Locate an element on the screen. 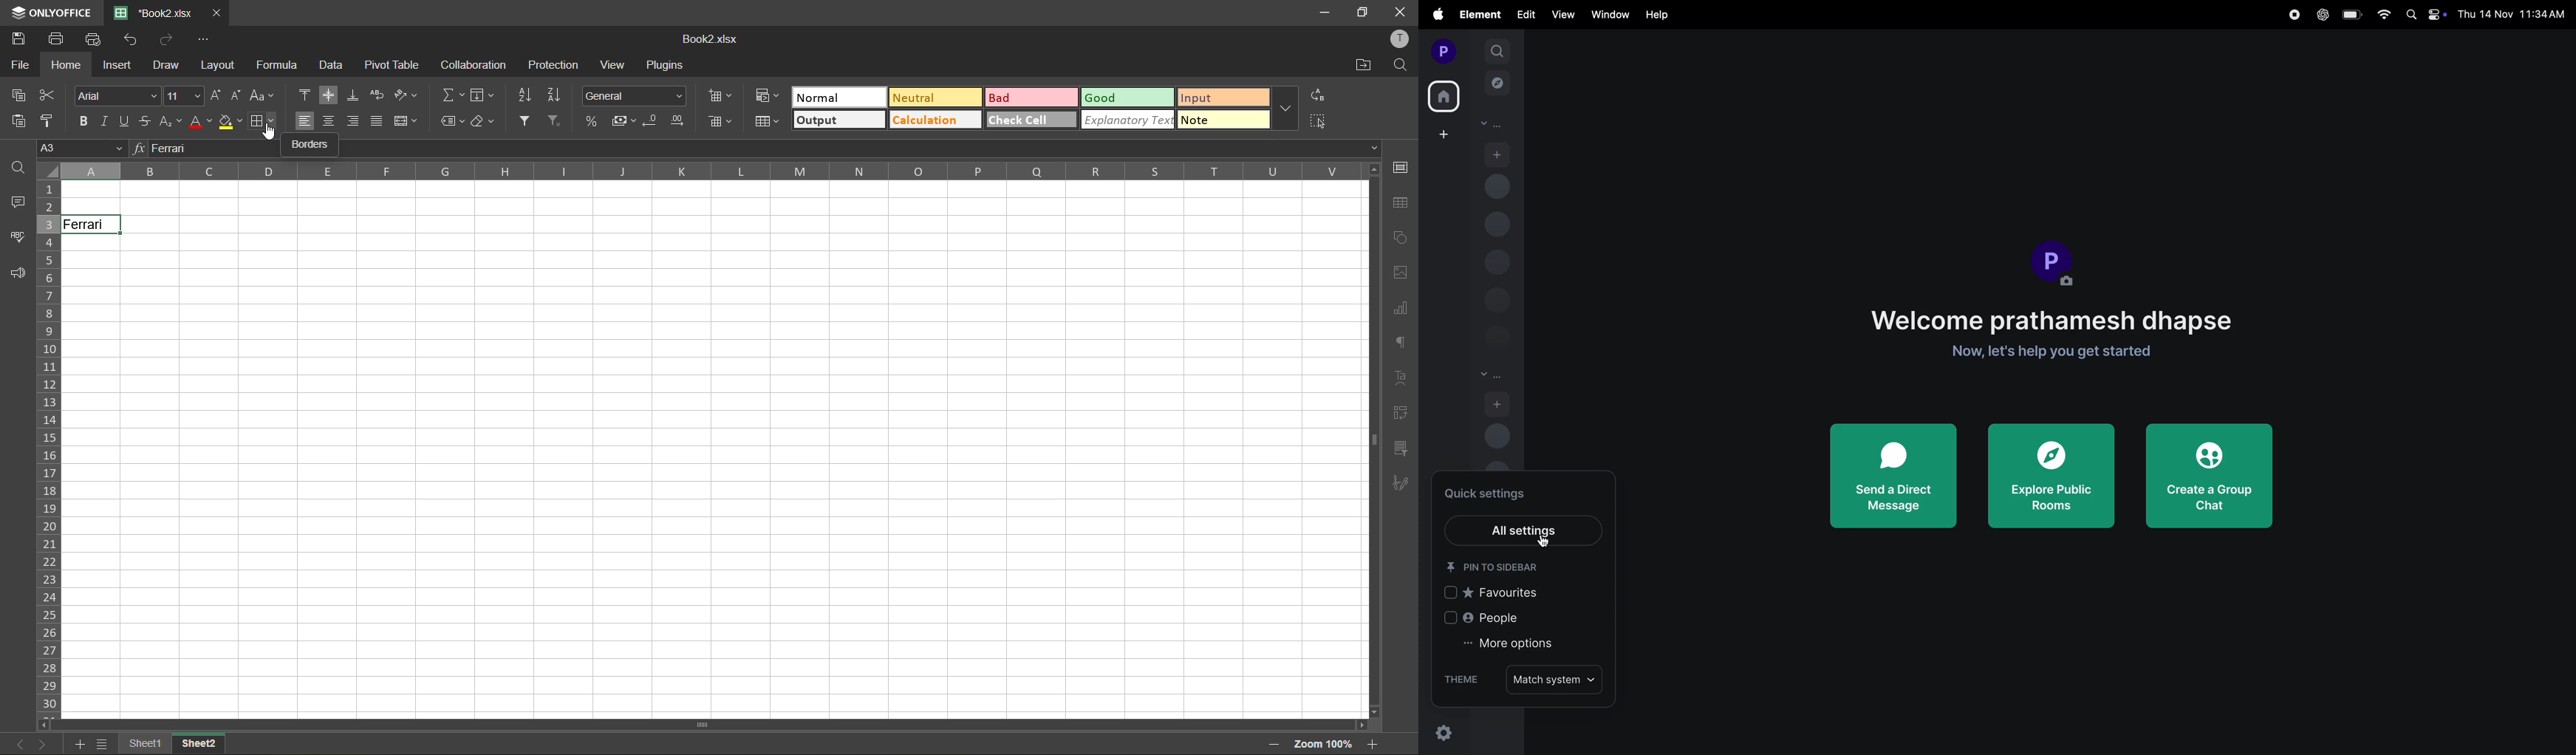  cut is located at coordinates (47, 95).